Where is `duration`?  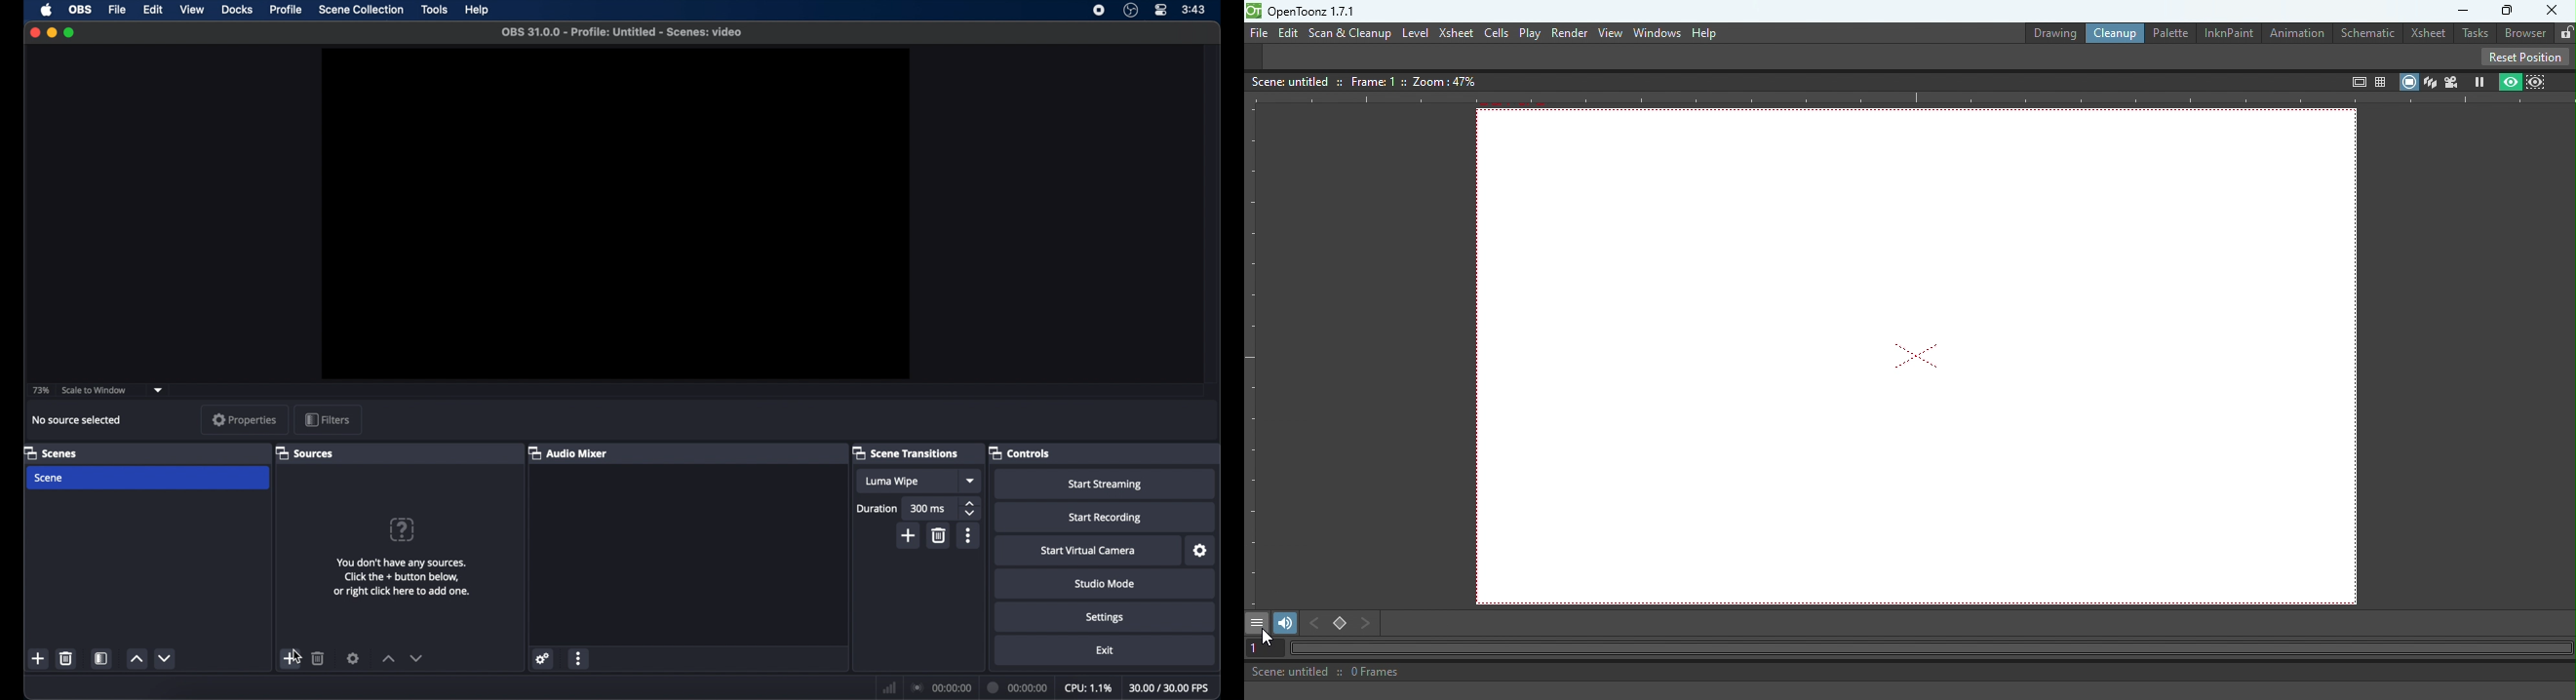 duration is located at coordinates (878, 509).